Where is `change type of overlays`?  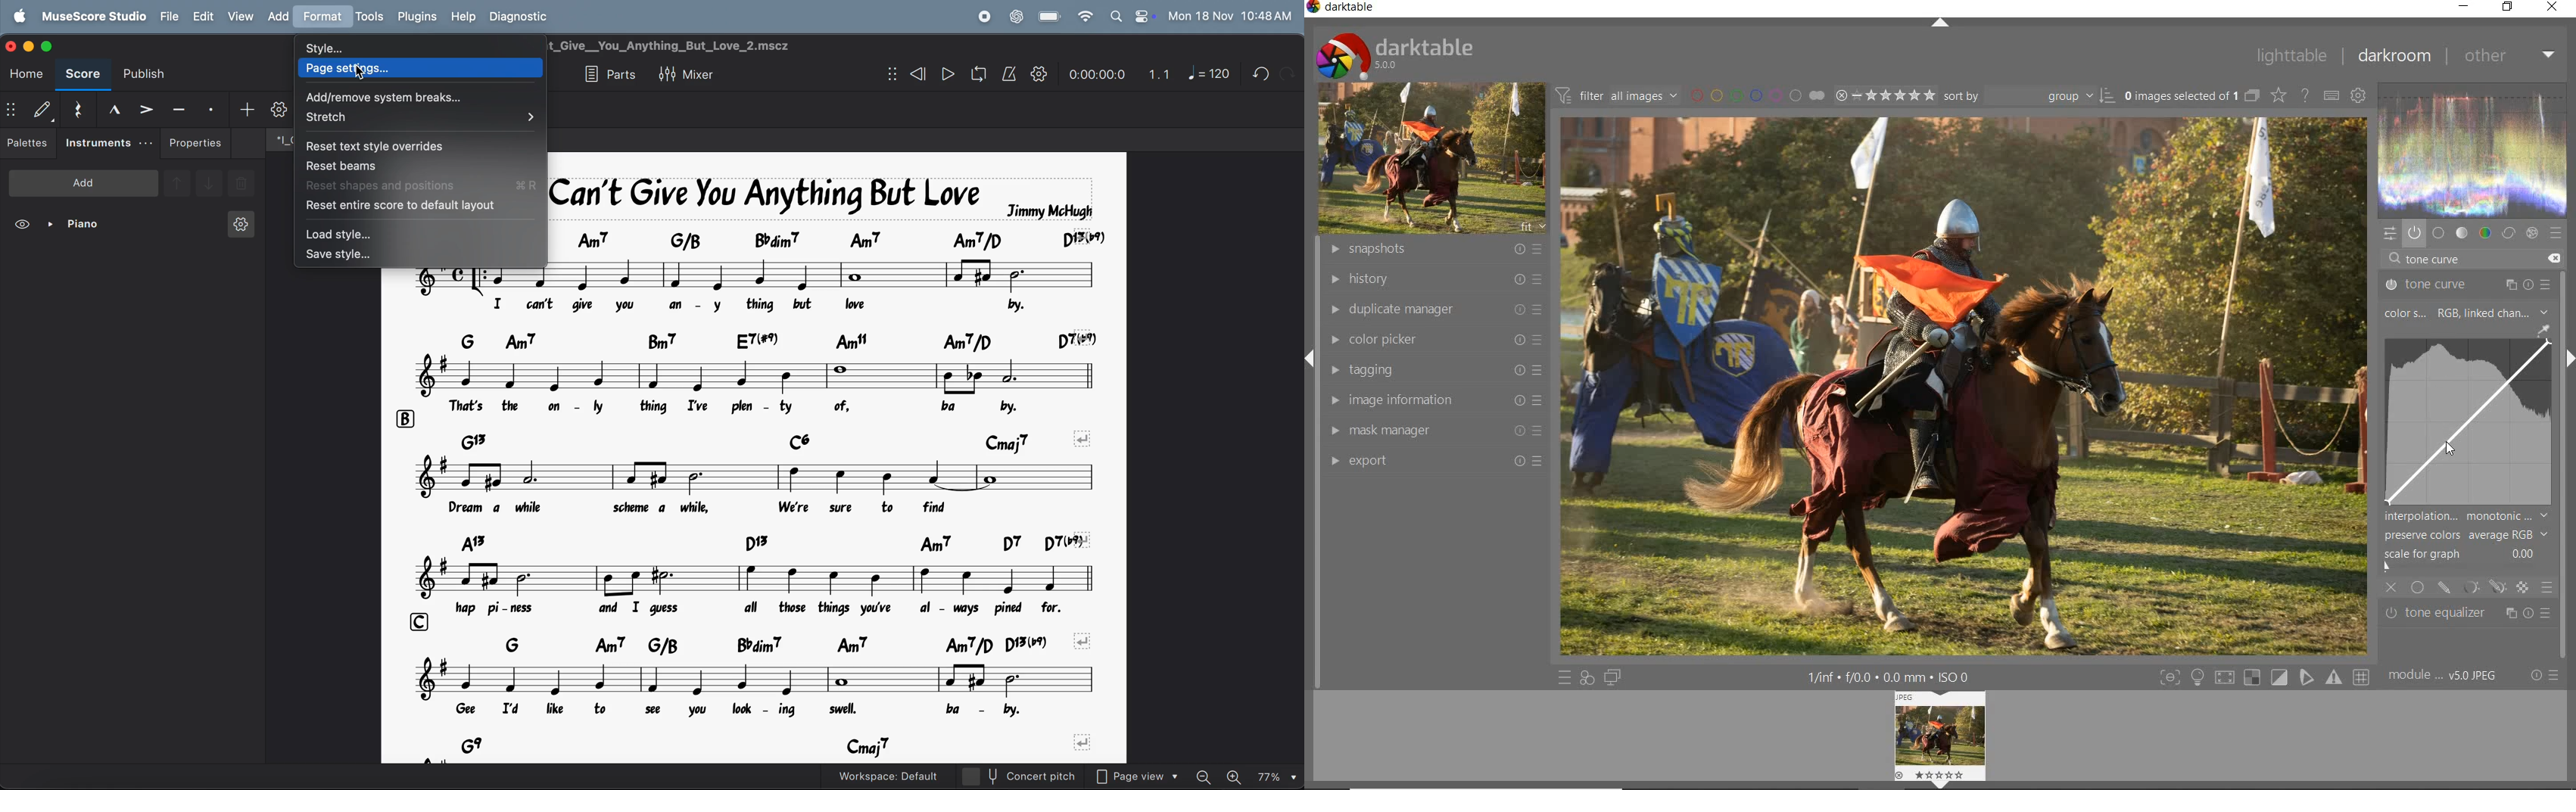 change type of overlays is located at coordinates (2280, 97).